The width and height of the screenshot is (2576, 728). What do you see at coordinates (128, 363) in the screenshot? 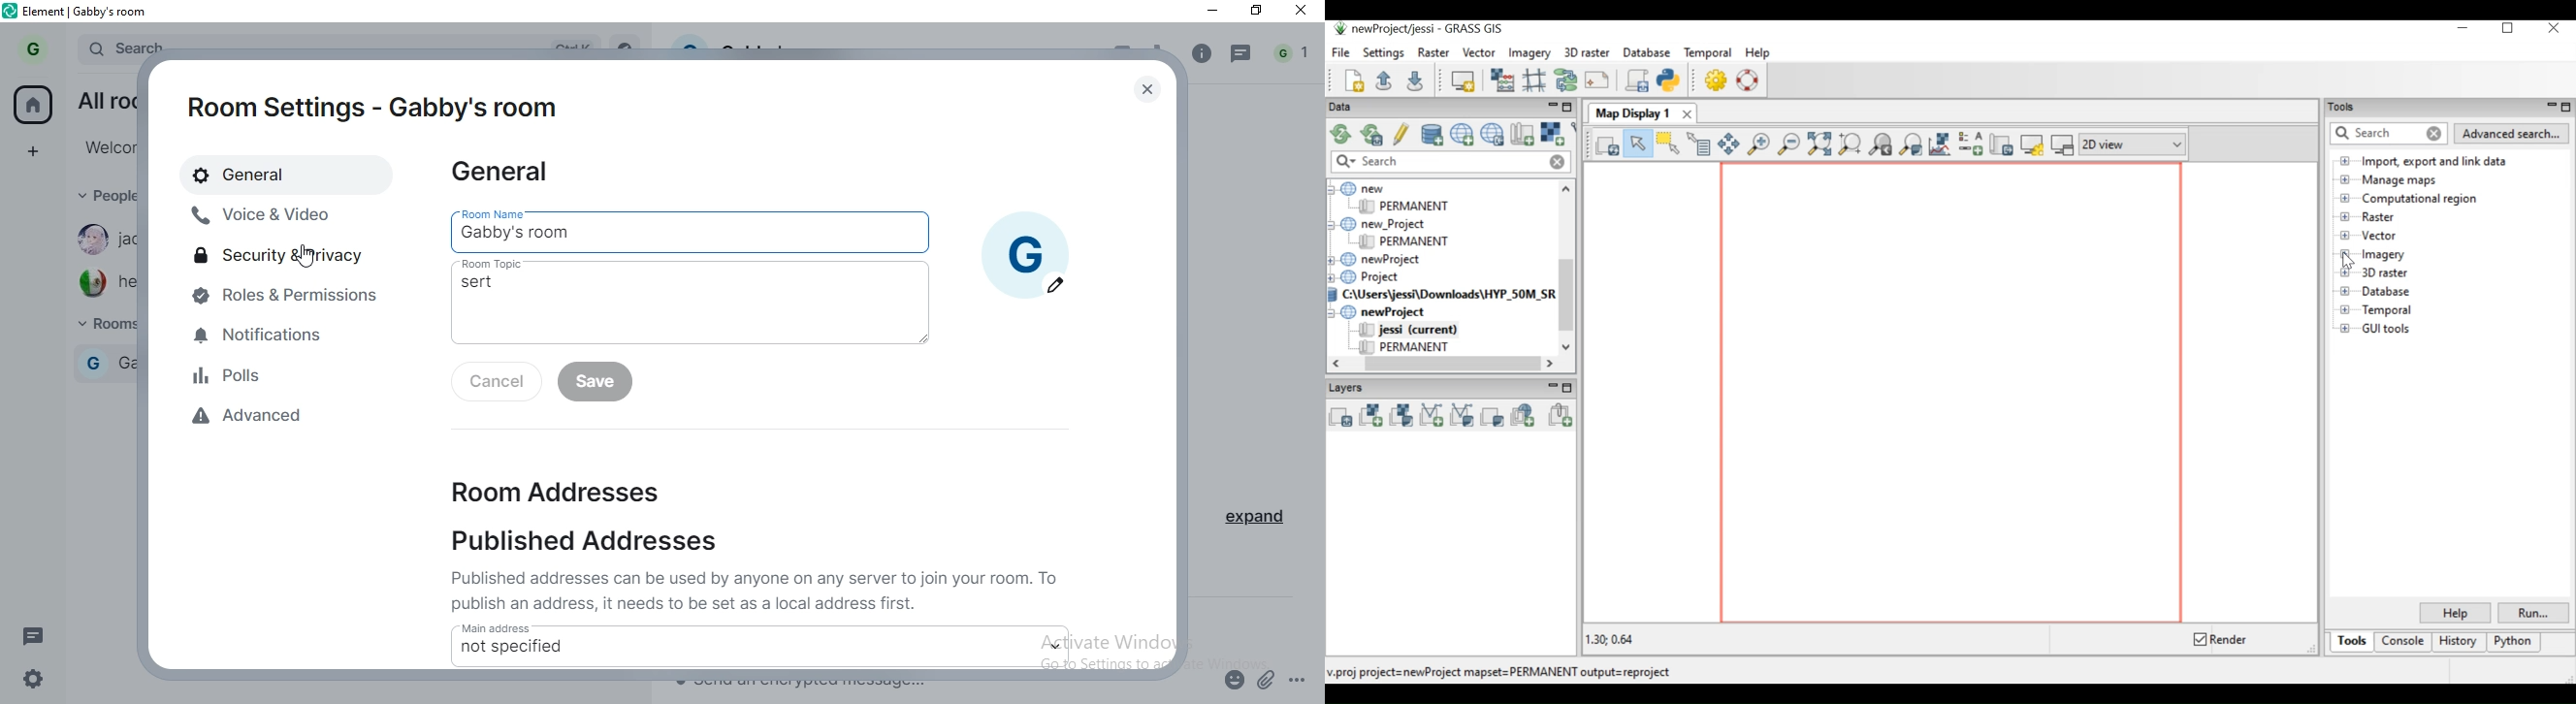
I see `gabby's room` at bounding box center [128, 363].